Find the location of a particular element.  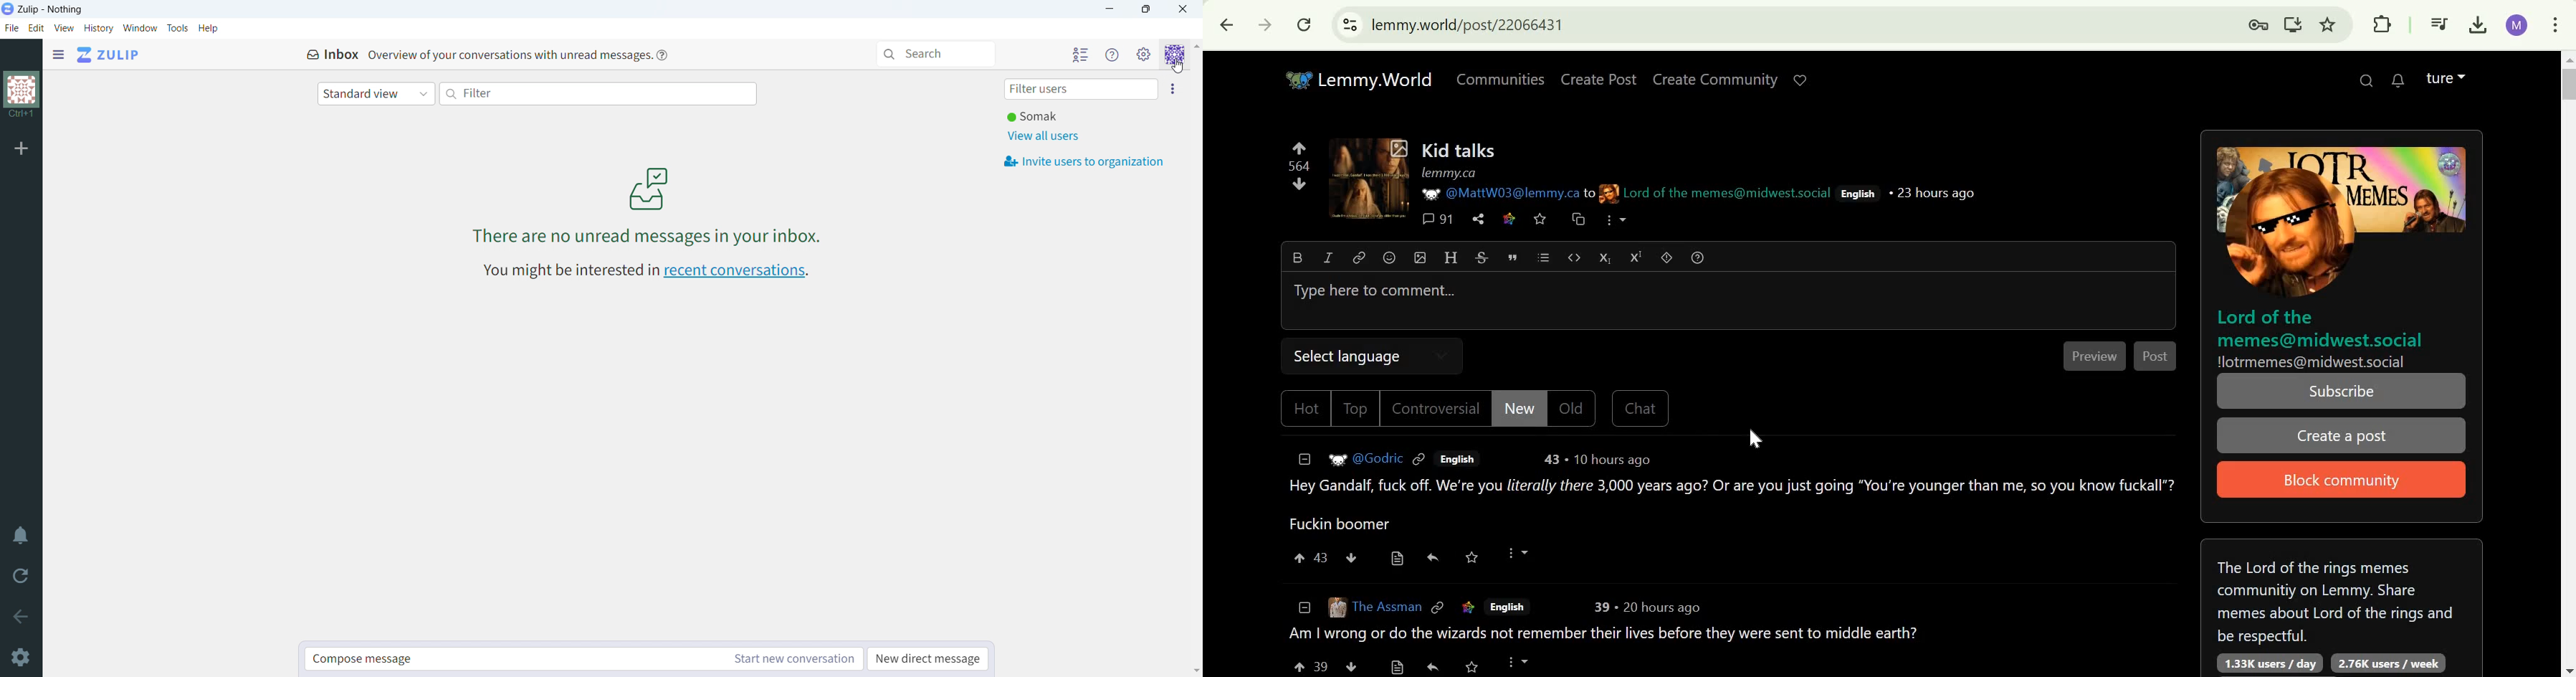

Type here to comment... is located at coordinates (1376, 291).